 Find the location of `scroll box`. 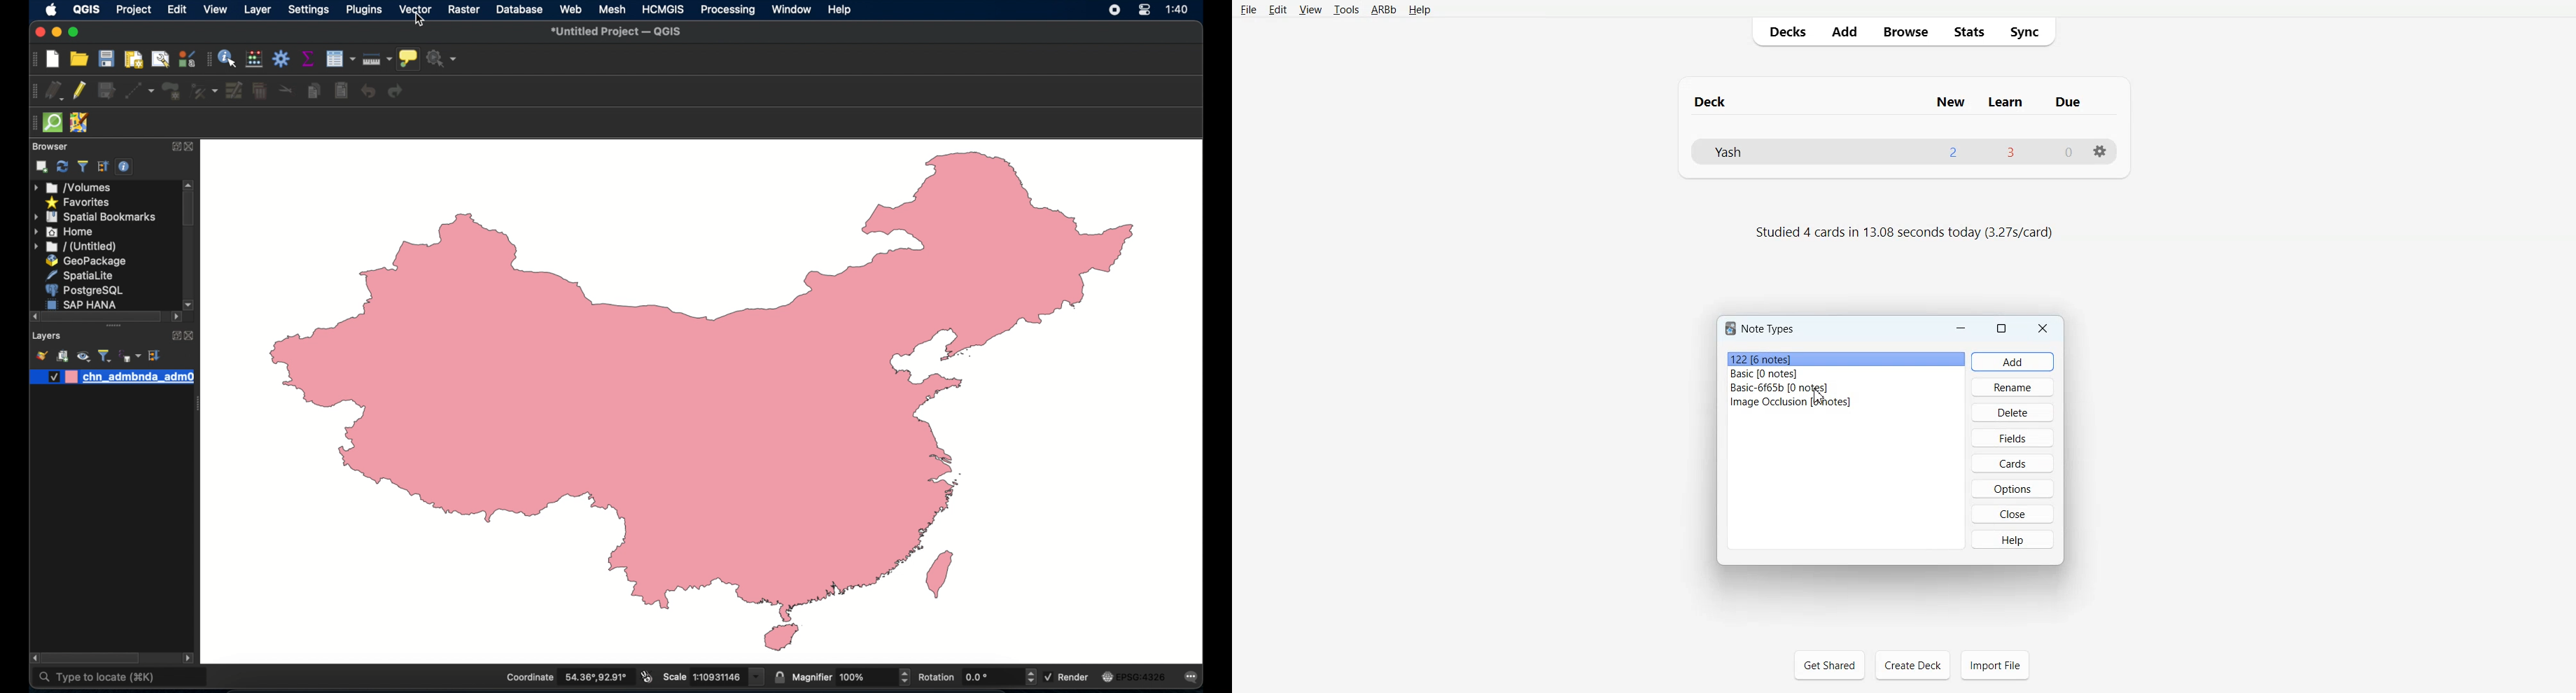

scroll box is located at coordinates (90, 657).